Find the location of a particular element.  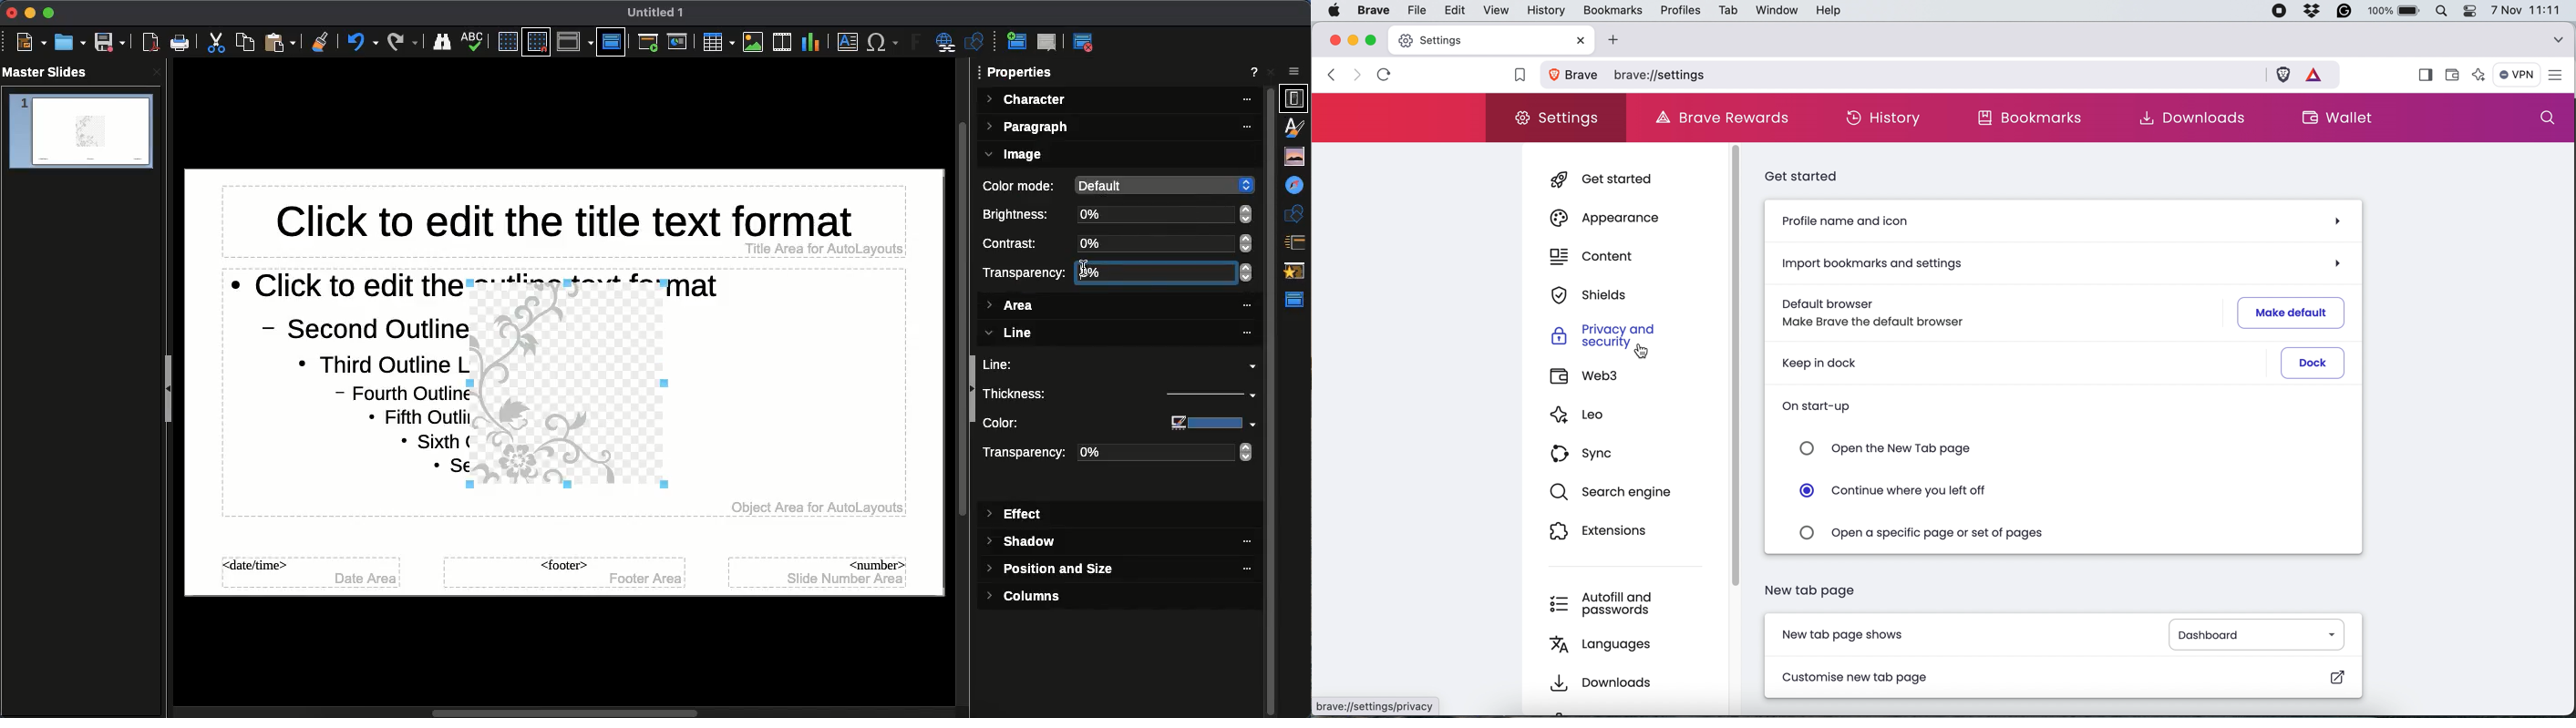

Image added is located at coordinates (572, 390).